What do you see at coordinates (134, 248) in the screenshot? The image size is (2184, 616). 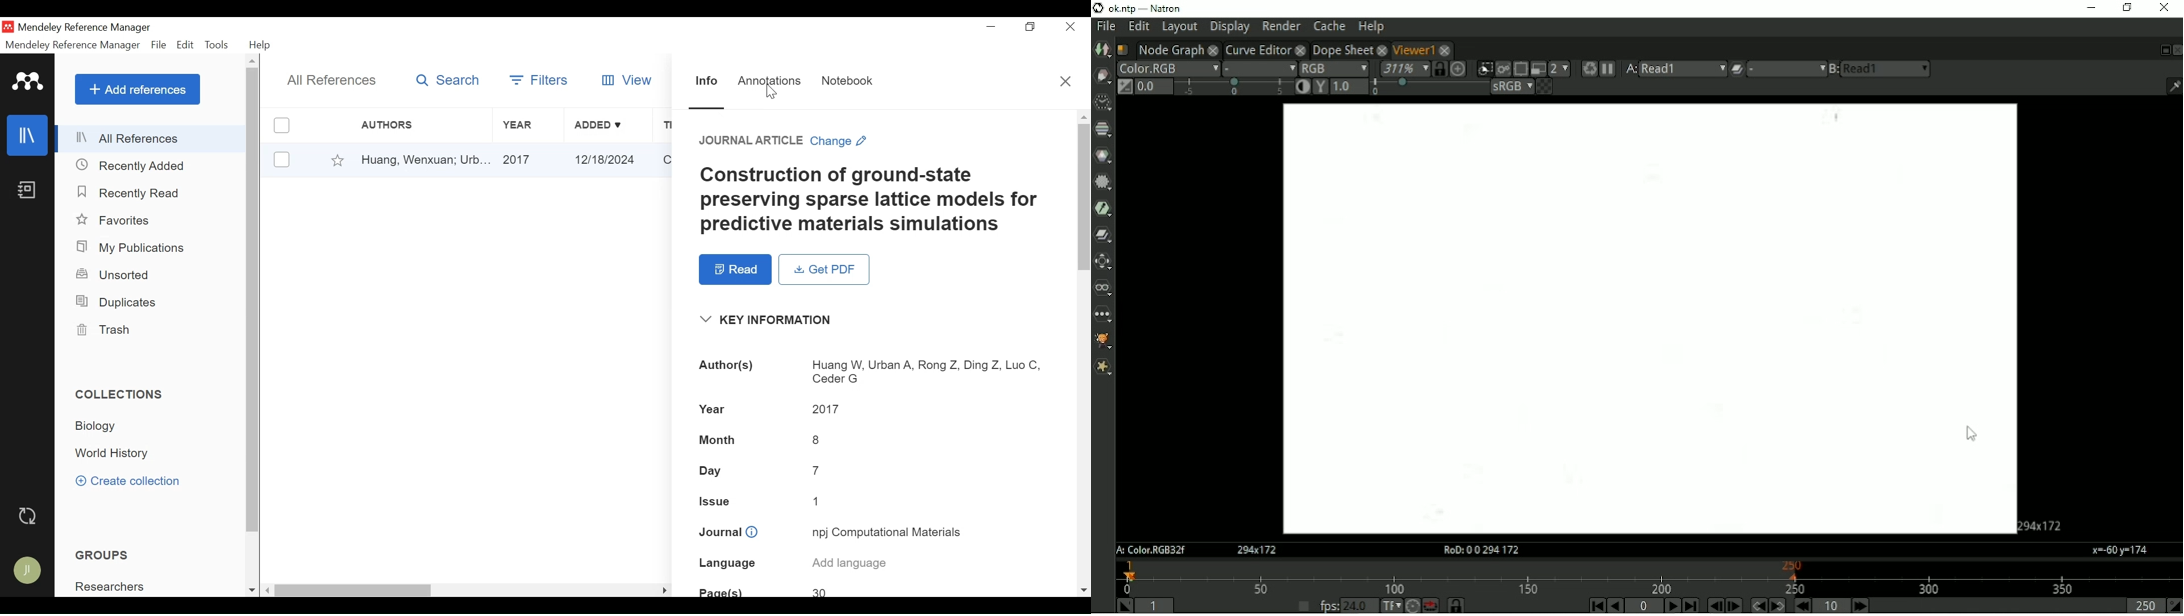 I see `My Publications` at bounding box center [134, 248].